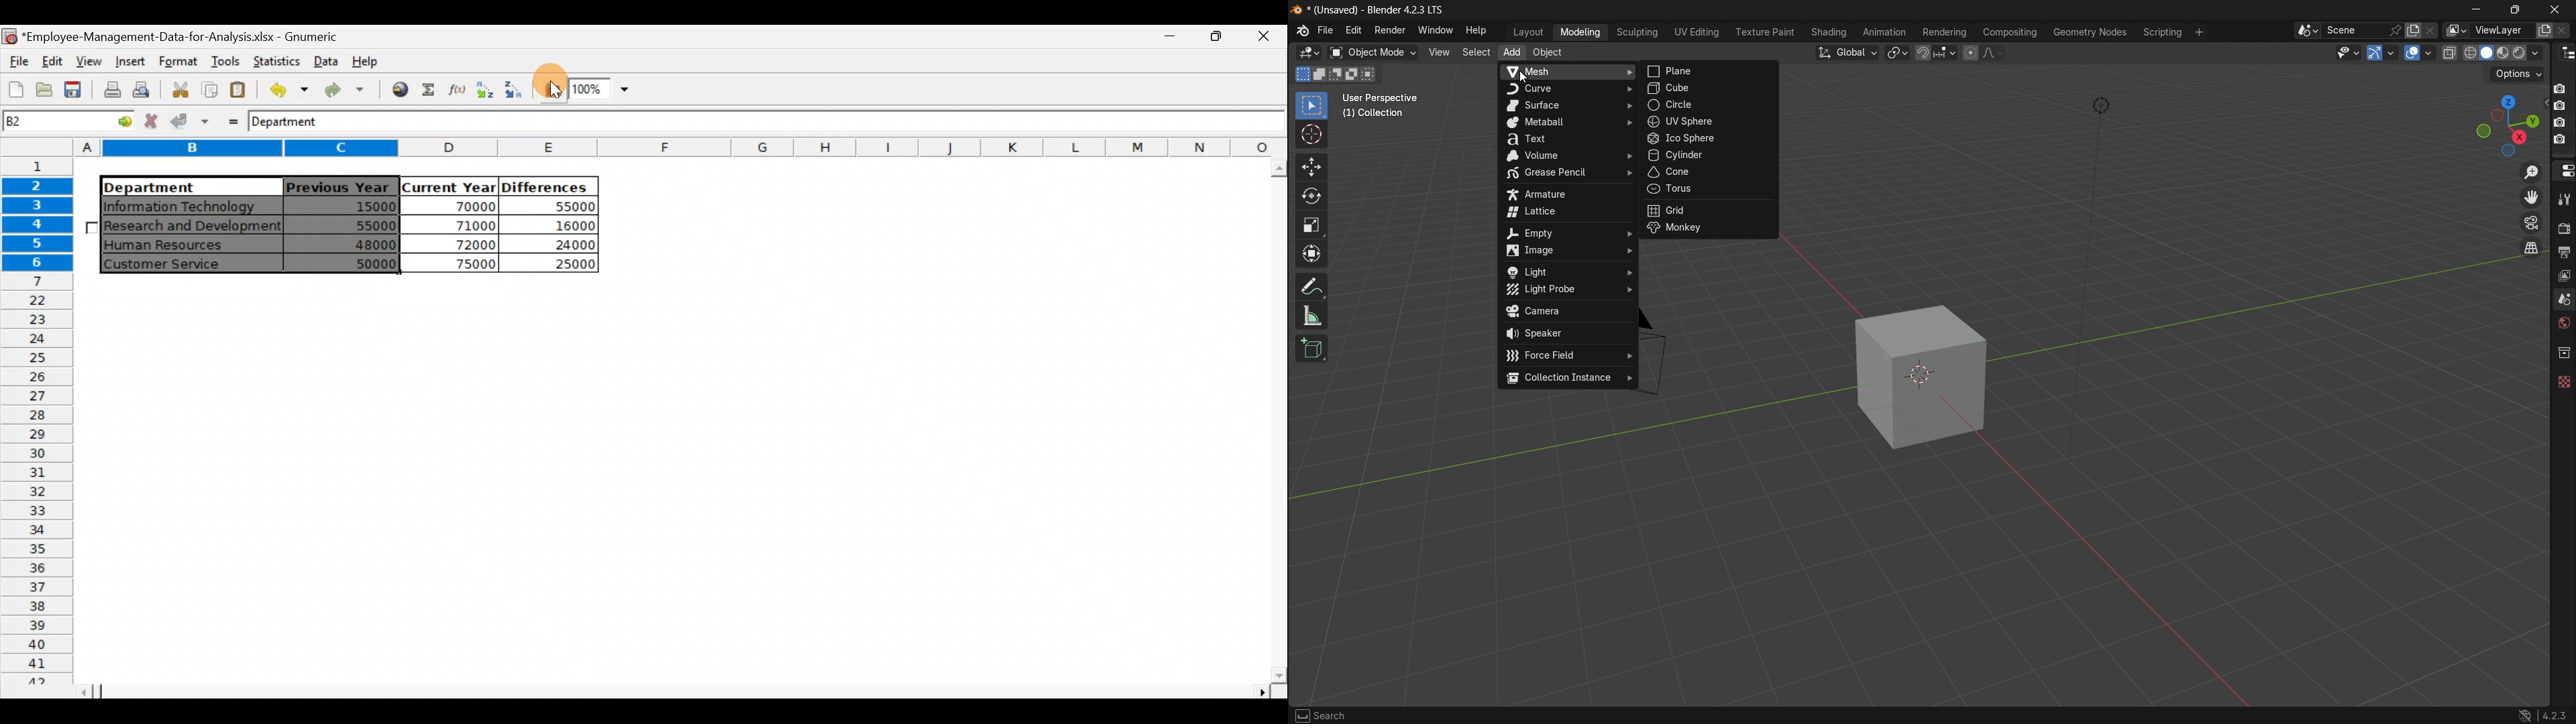 This screenshot has height=728, width=2576. Describe the element at coordinates (2430, 53) in the screenshot. I see `show overlays` at that location.